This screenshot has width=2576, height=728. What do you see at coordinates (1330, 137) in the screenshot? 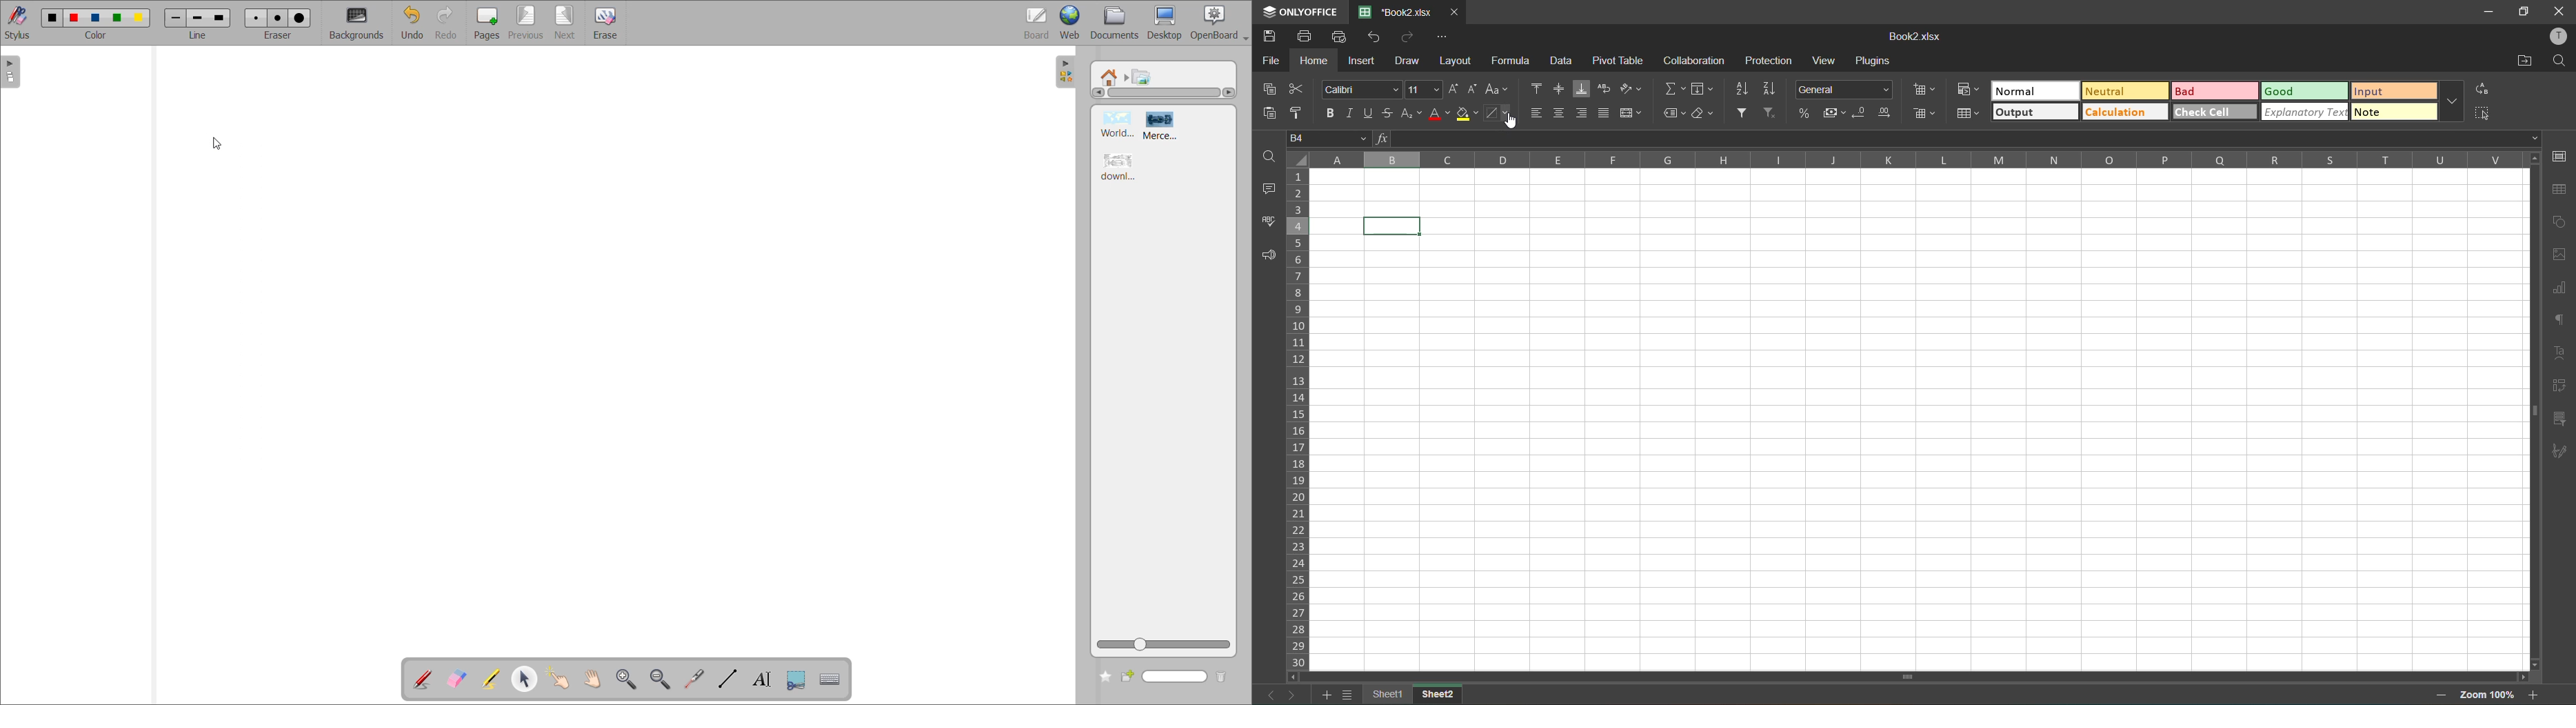
I see `cell address` at bounding box center [1330, 137].